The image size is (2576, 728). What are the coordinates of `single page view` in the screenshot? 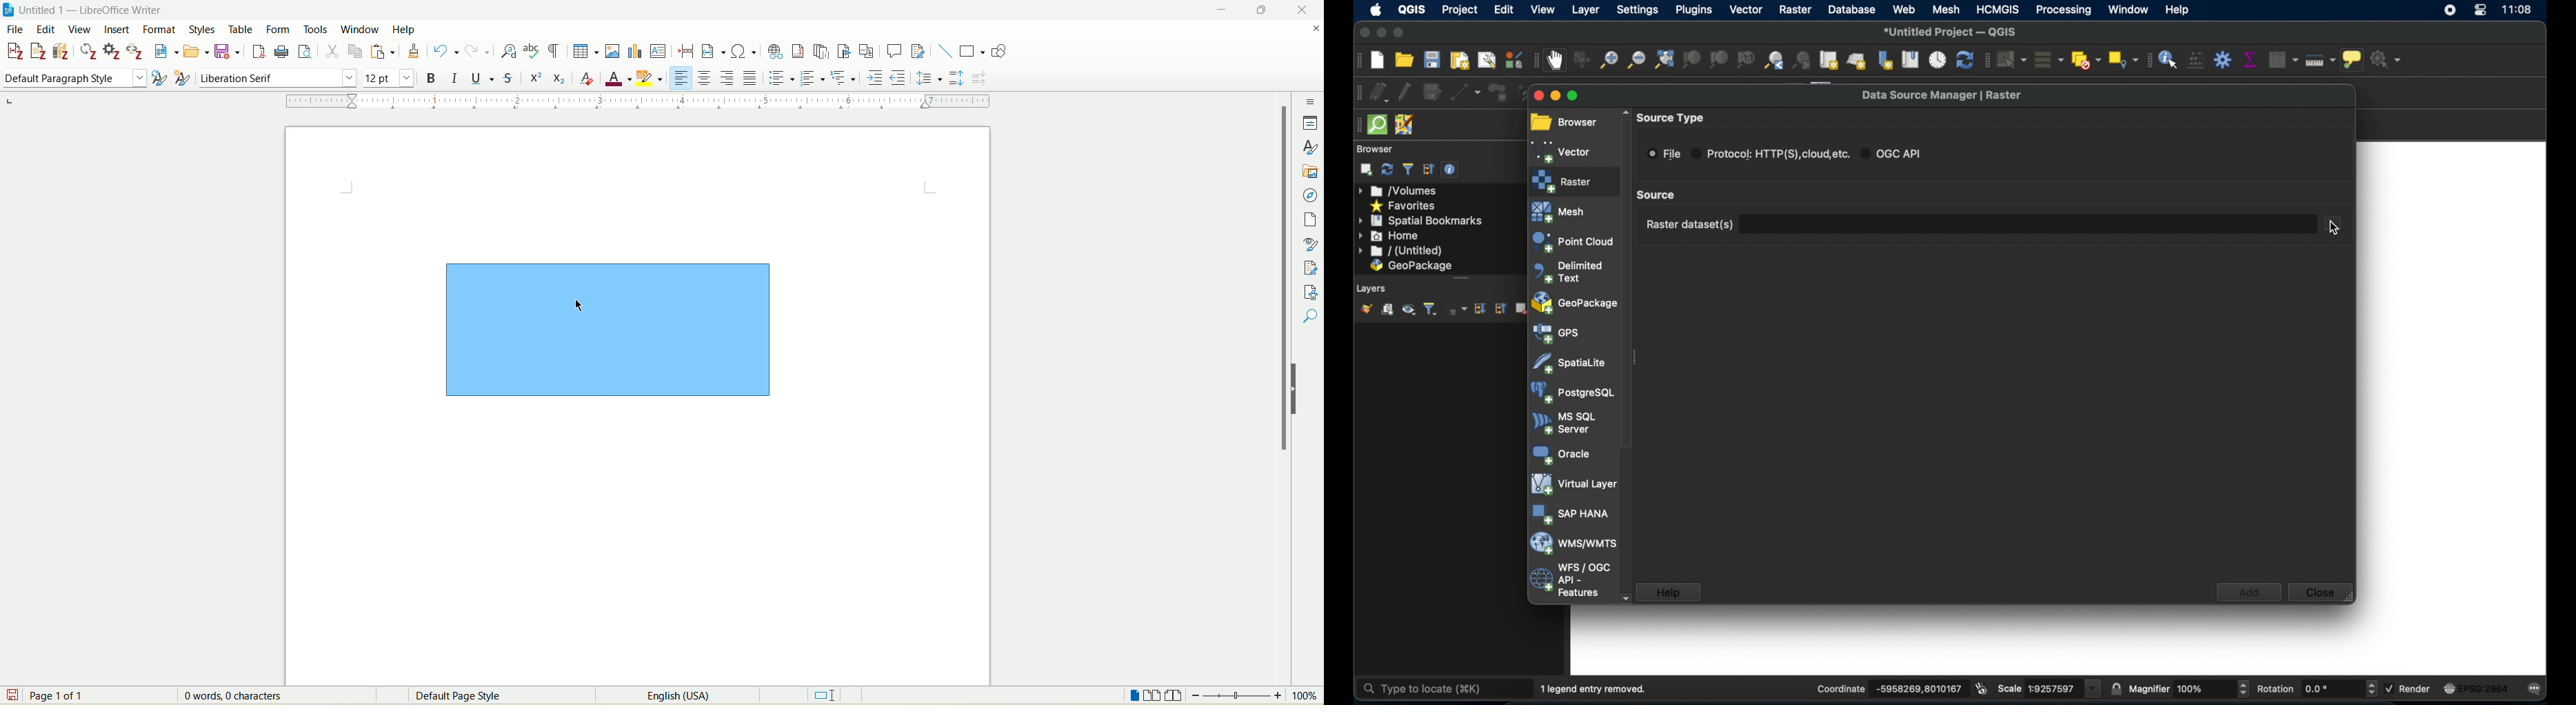 It's located at (1133, 695).